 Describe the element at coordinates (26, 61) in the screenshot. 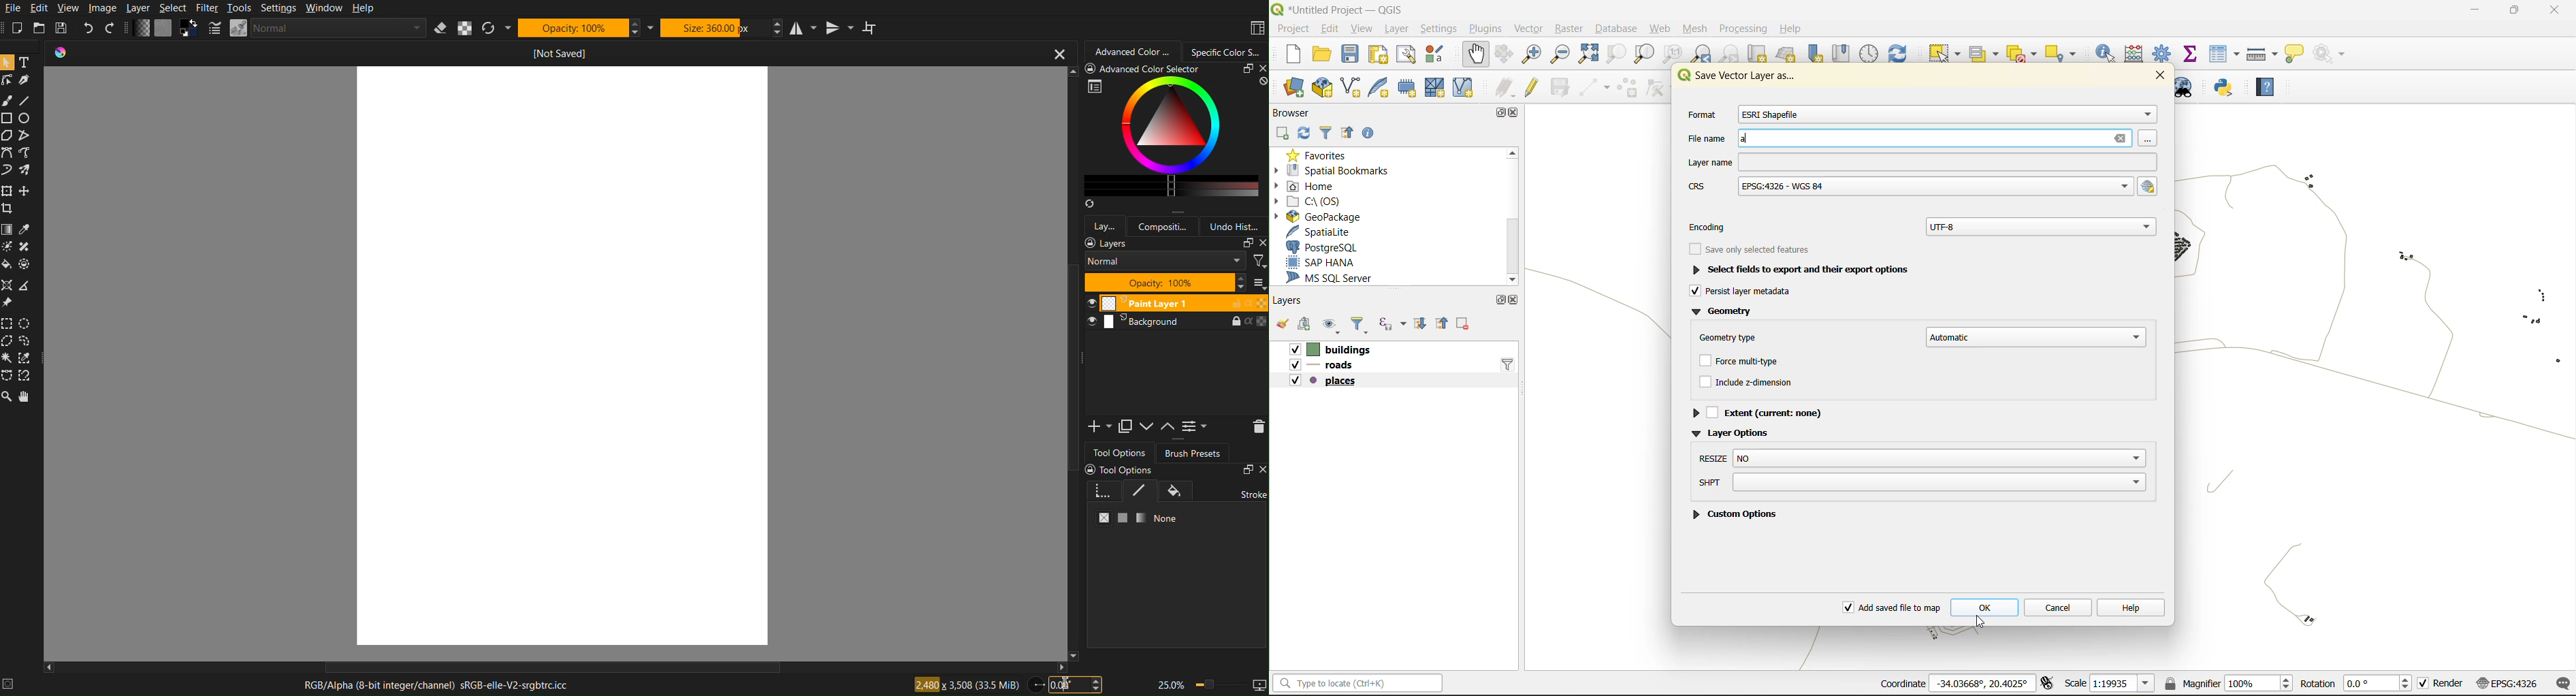

I see `Text` at that location.